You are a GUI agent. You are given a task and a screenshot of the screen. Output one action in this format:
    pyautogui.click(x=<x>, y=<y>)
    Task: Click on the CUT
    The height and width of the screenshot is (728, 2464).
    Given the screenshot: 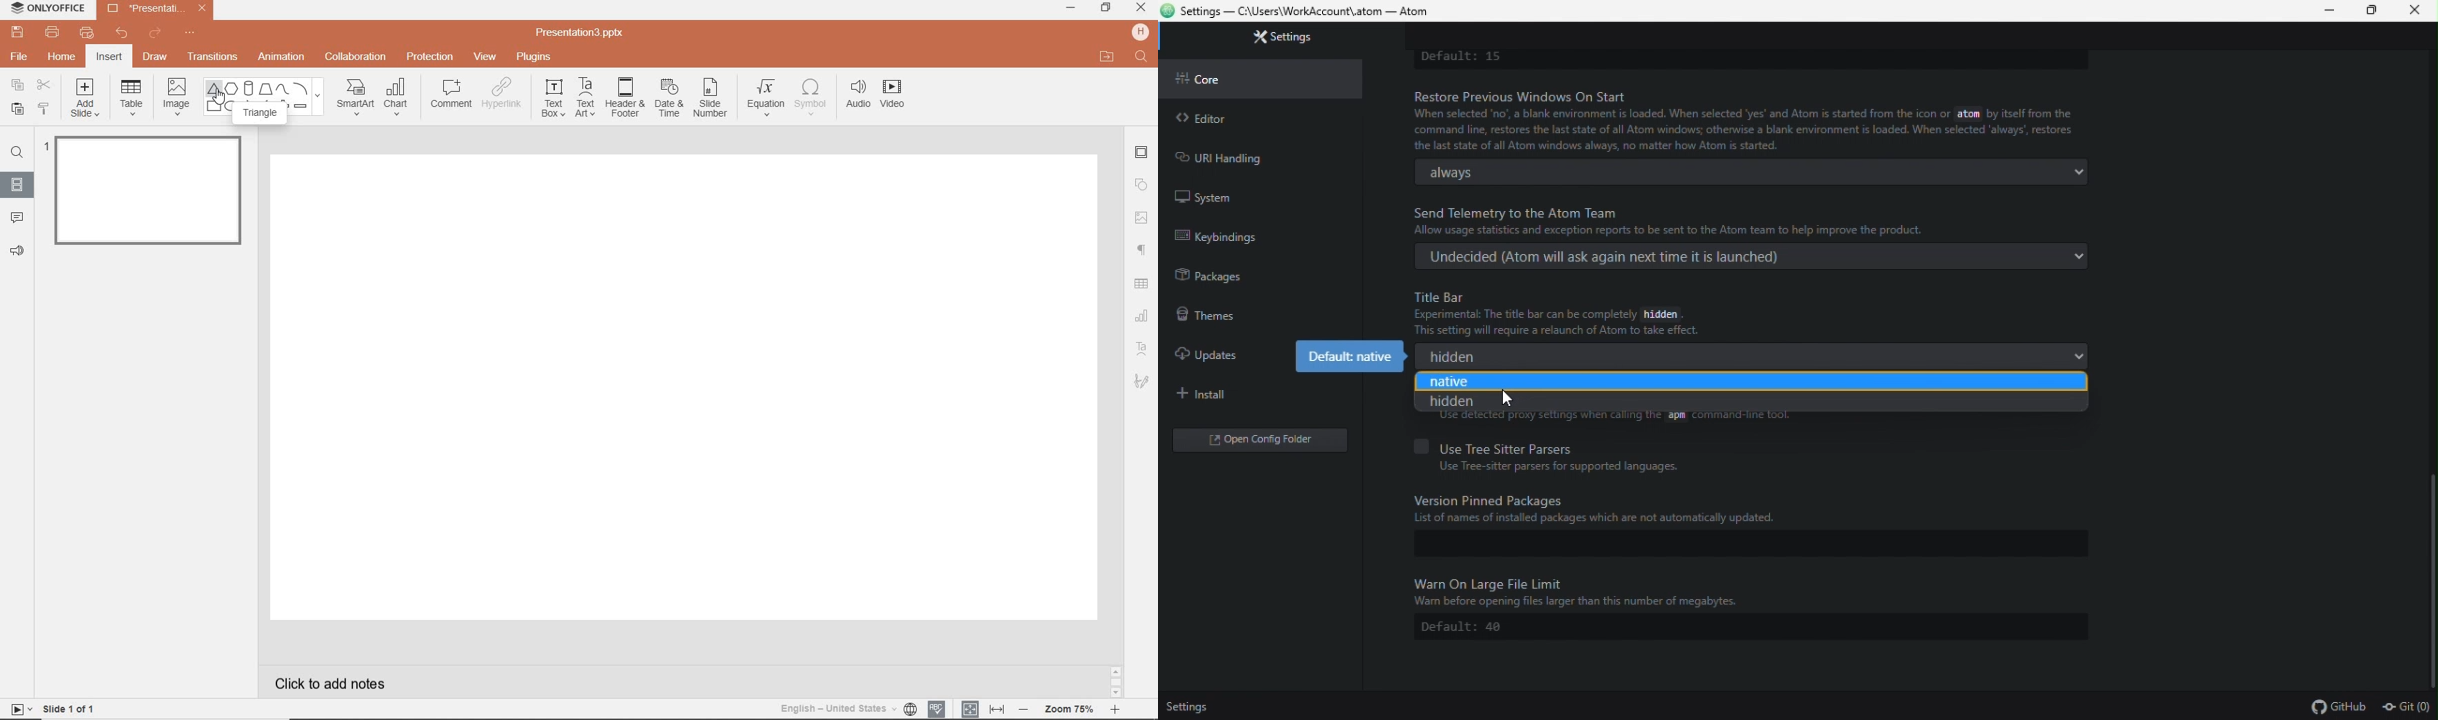 What is the action you would take?
    pyautogui.click(x=45, y=84)
    